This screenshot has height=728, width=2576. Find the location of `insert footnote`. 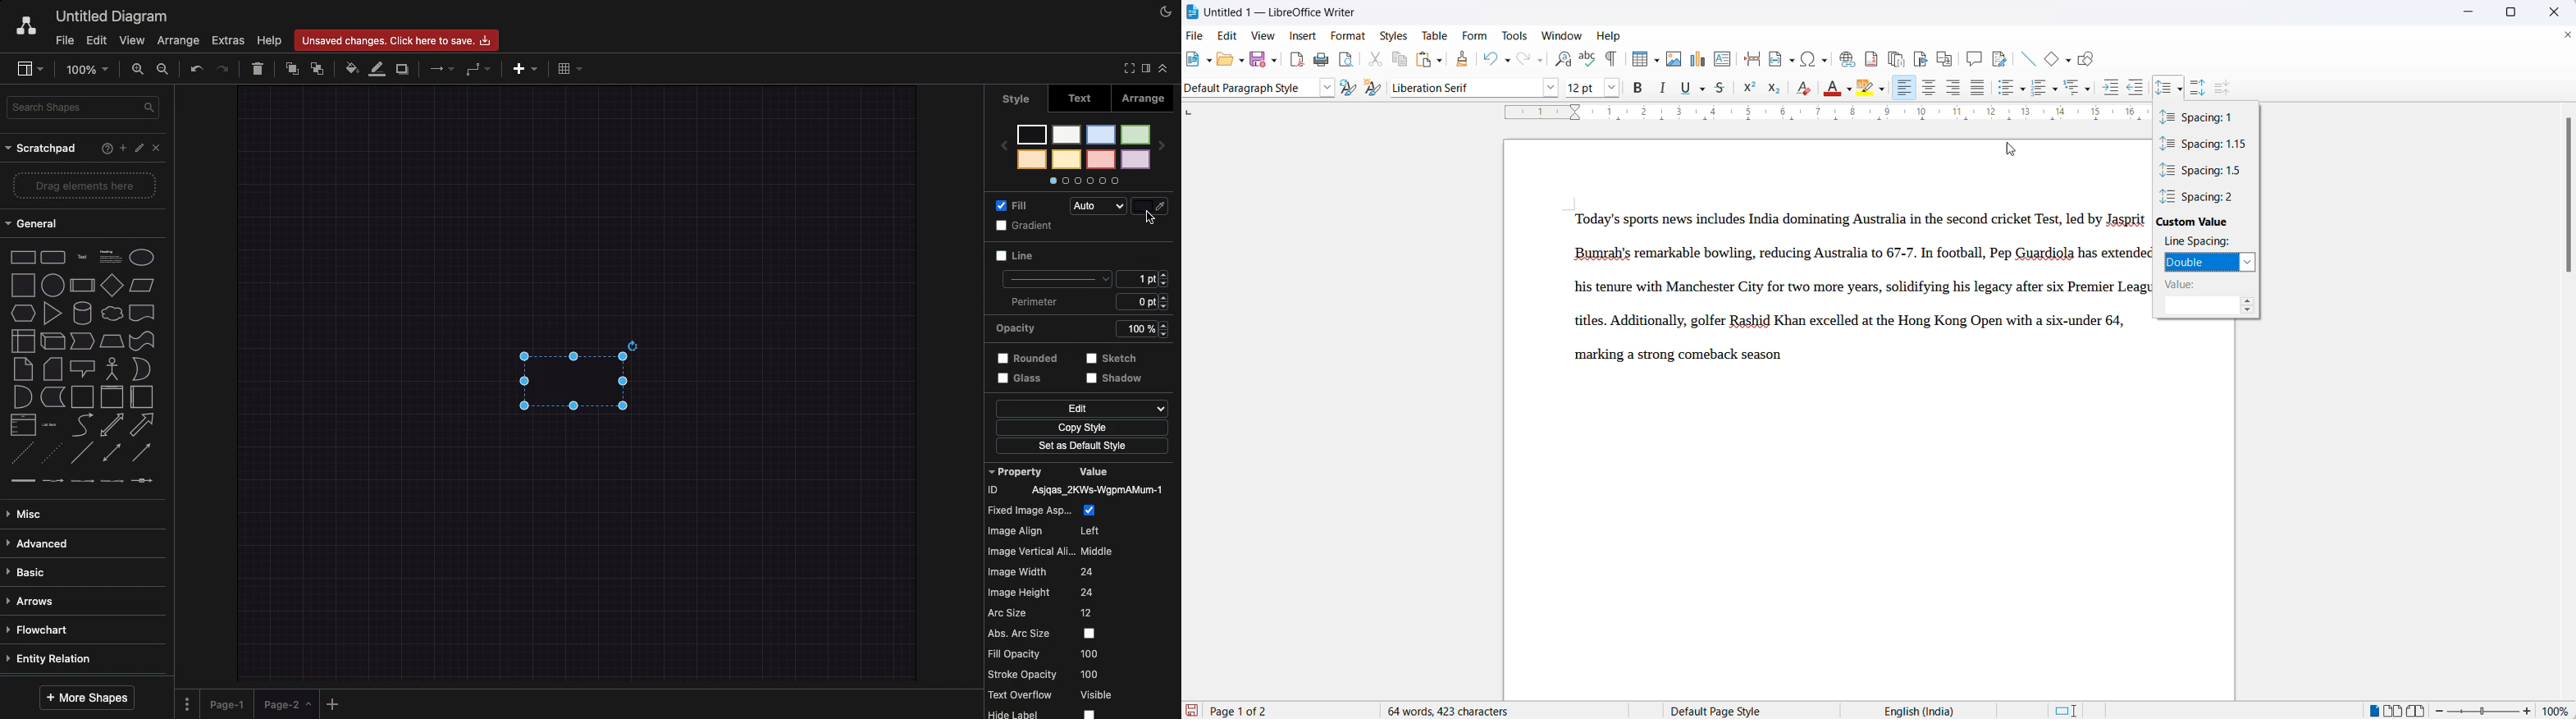

insert footnote is located at coordinates (1870, 57).